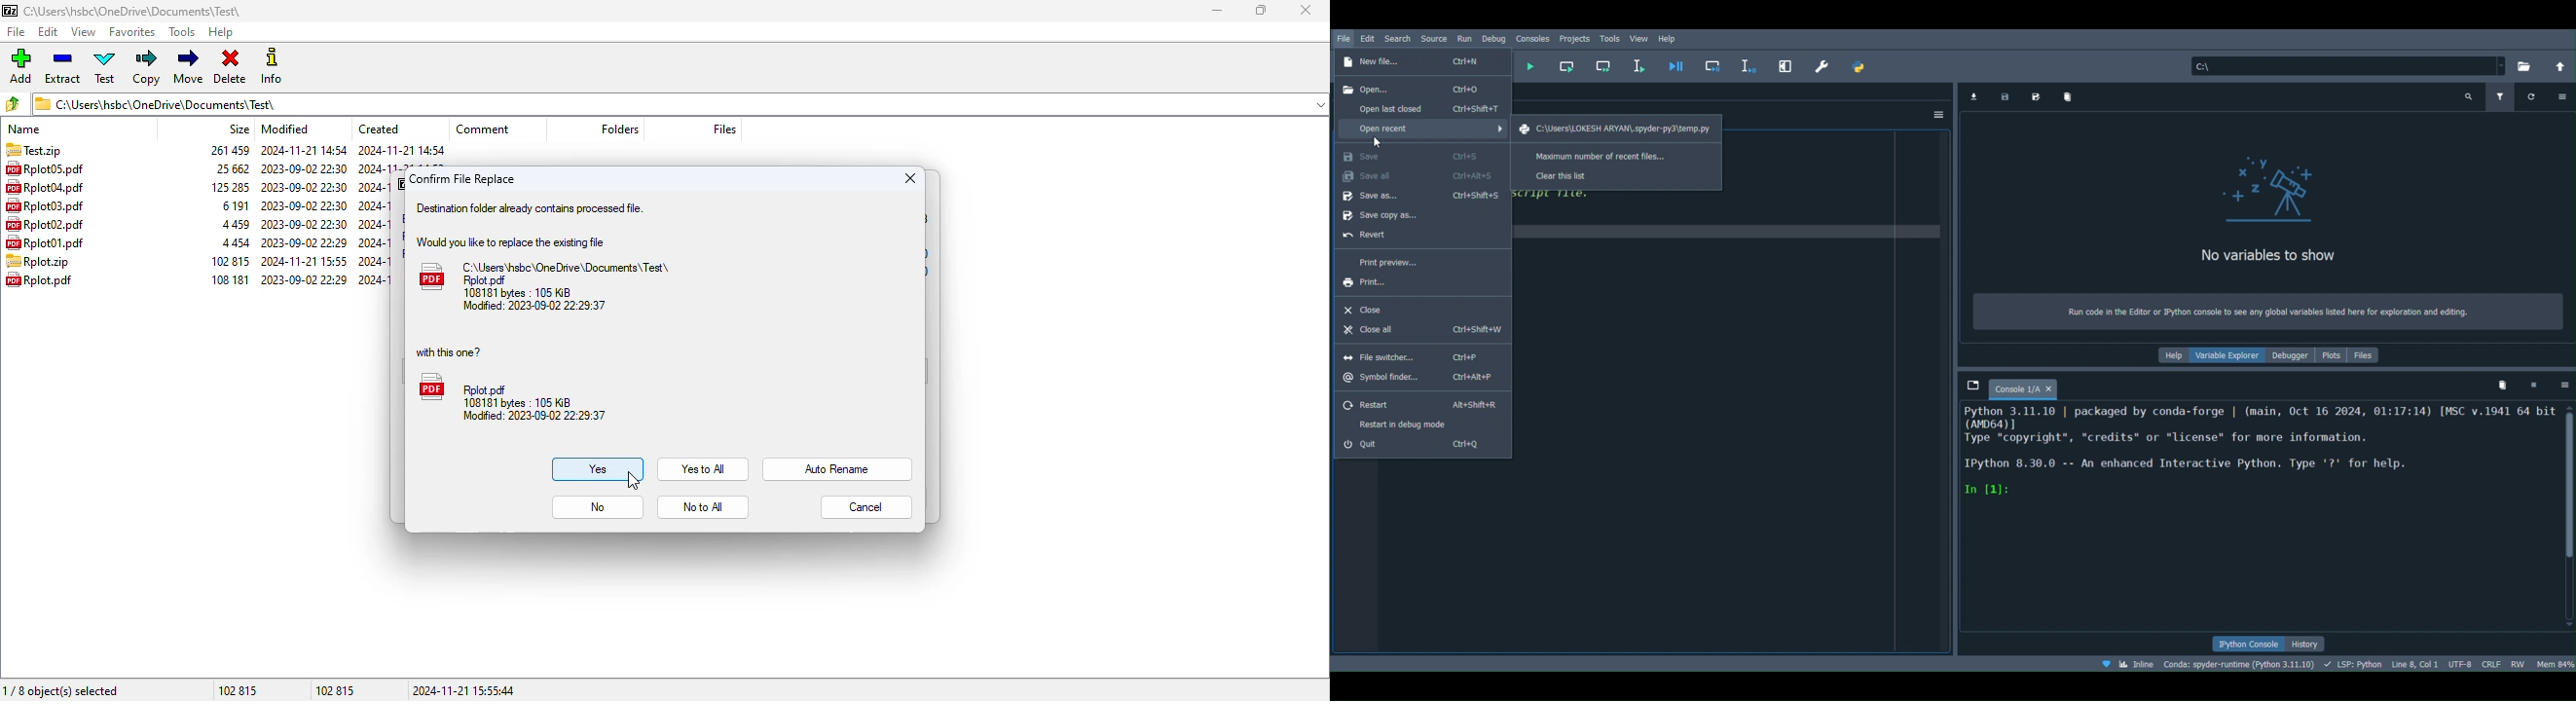  Describe the element at coordinates (2013, 389) in the screenshot. I see `Console 1/A` at that location.